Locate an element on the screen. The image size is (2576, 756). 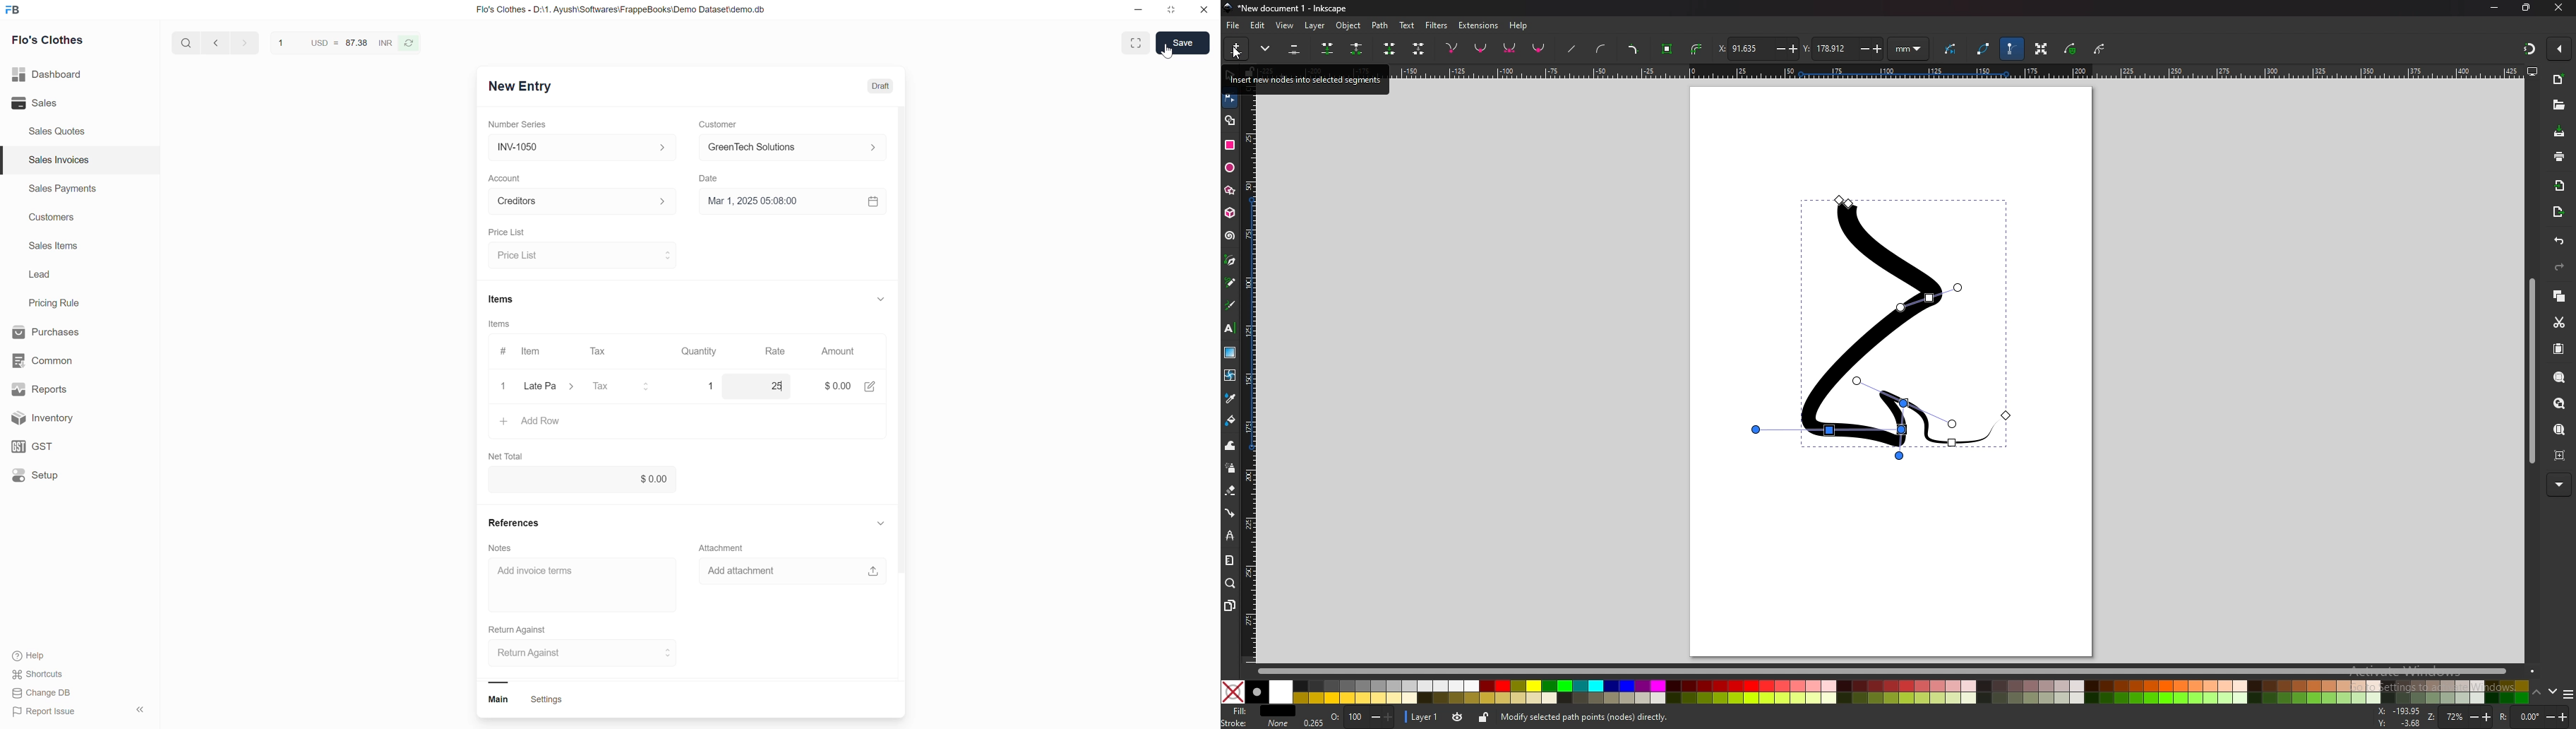
Sales Quotes is located at coordinates (57, 131).